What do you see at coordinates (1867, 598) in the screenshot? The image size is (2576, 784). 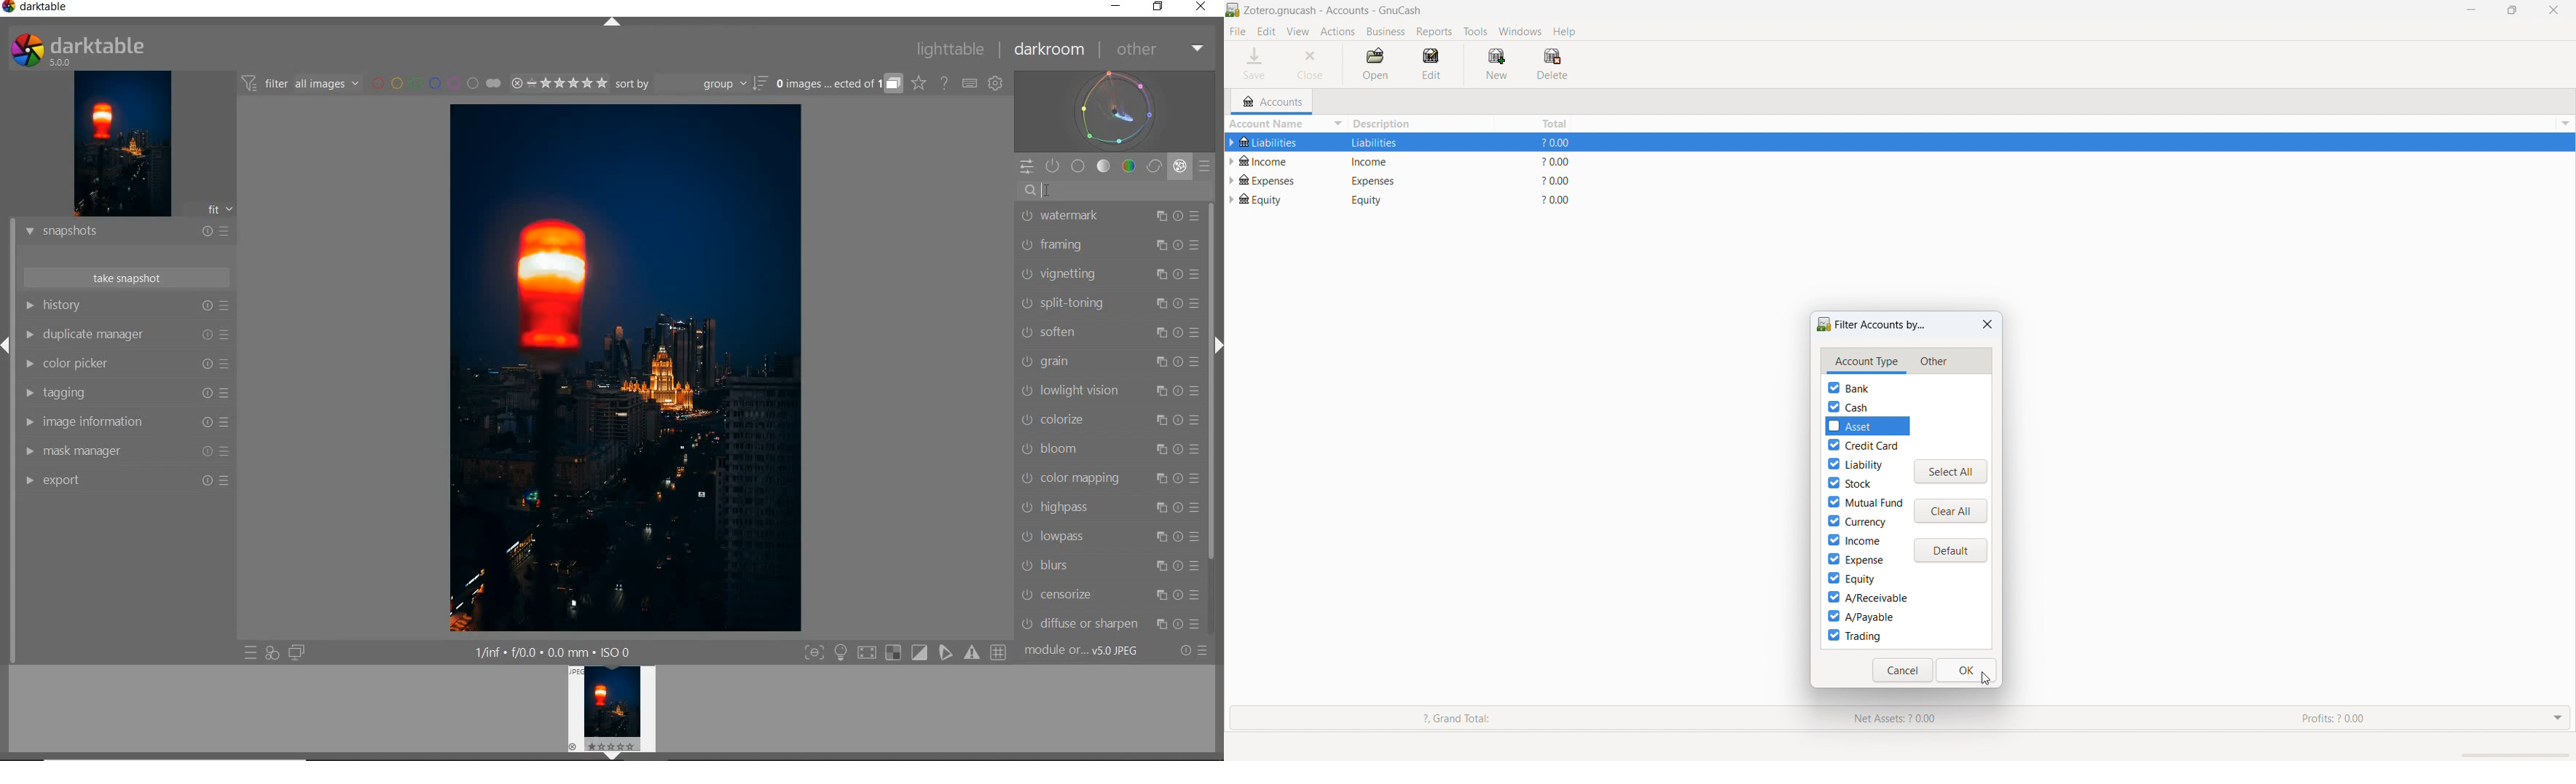 I see `A/receivable` at bounding box center [1867, 598].